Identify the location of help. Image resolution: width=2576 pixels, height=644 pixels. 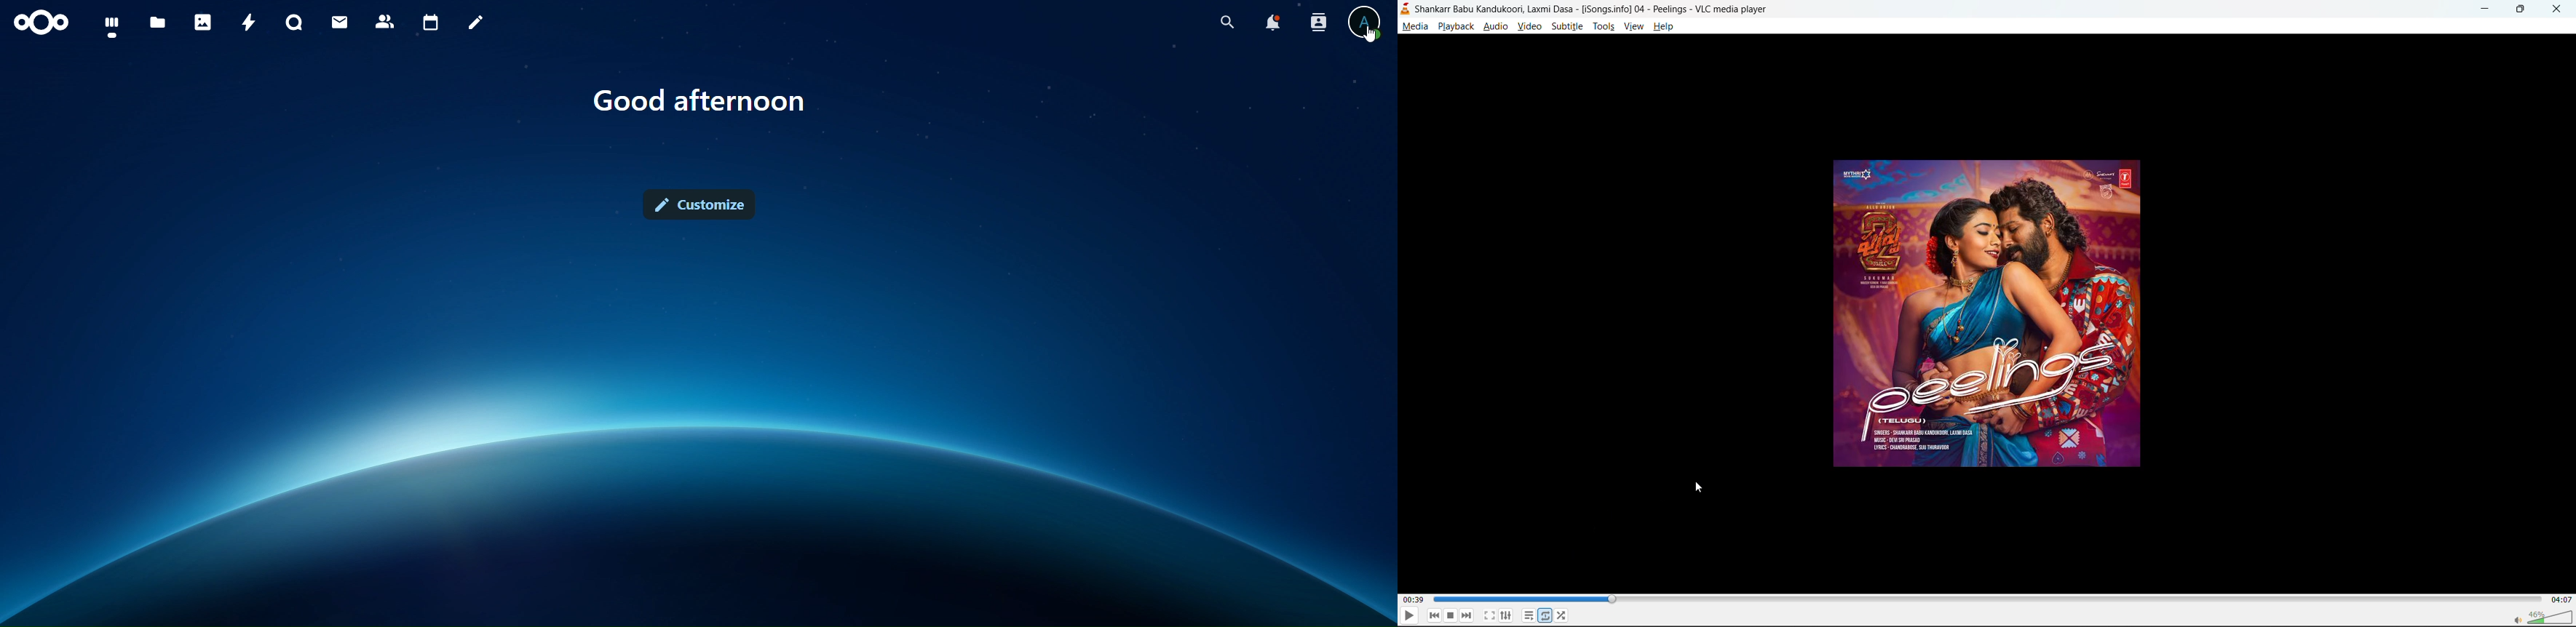
(1666, 28).